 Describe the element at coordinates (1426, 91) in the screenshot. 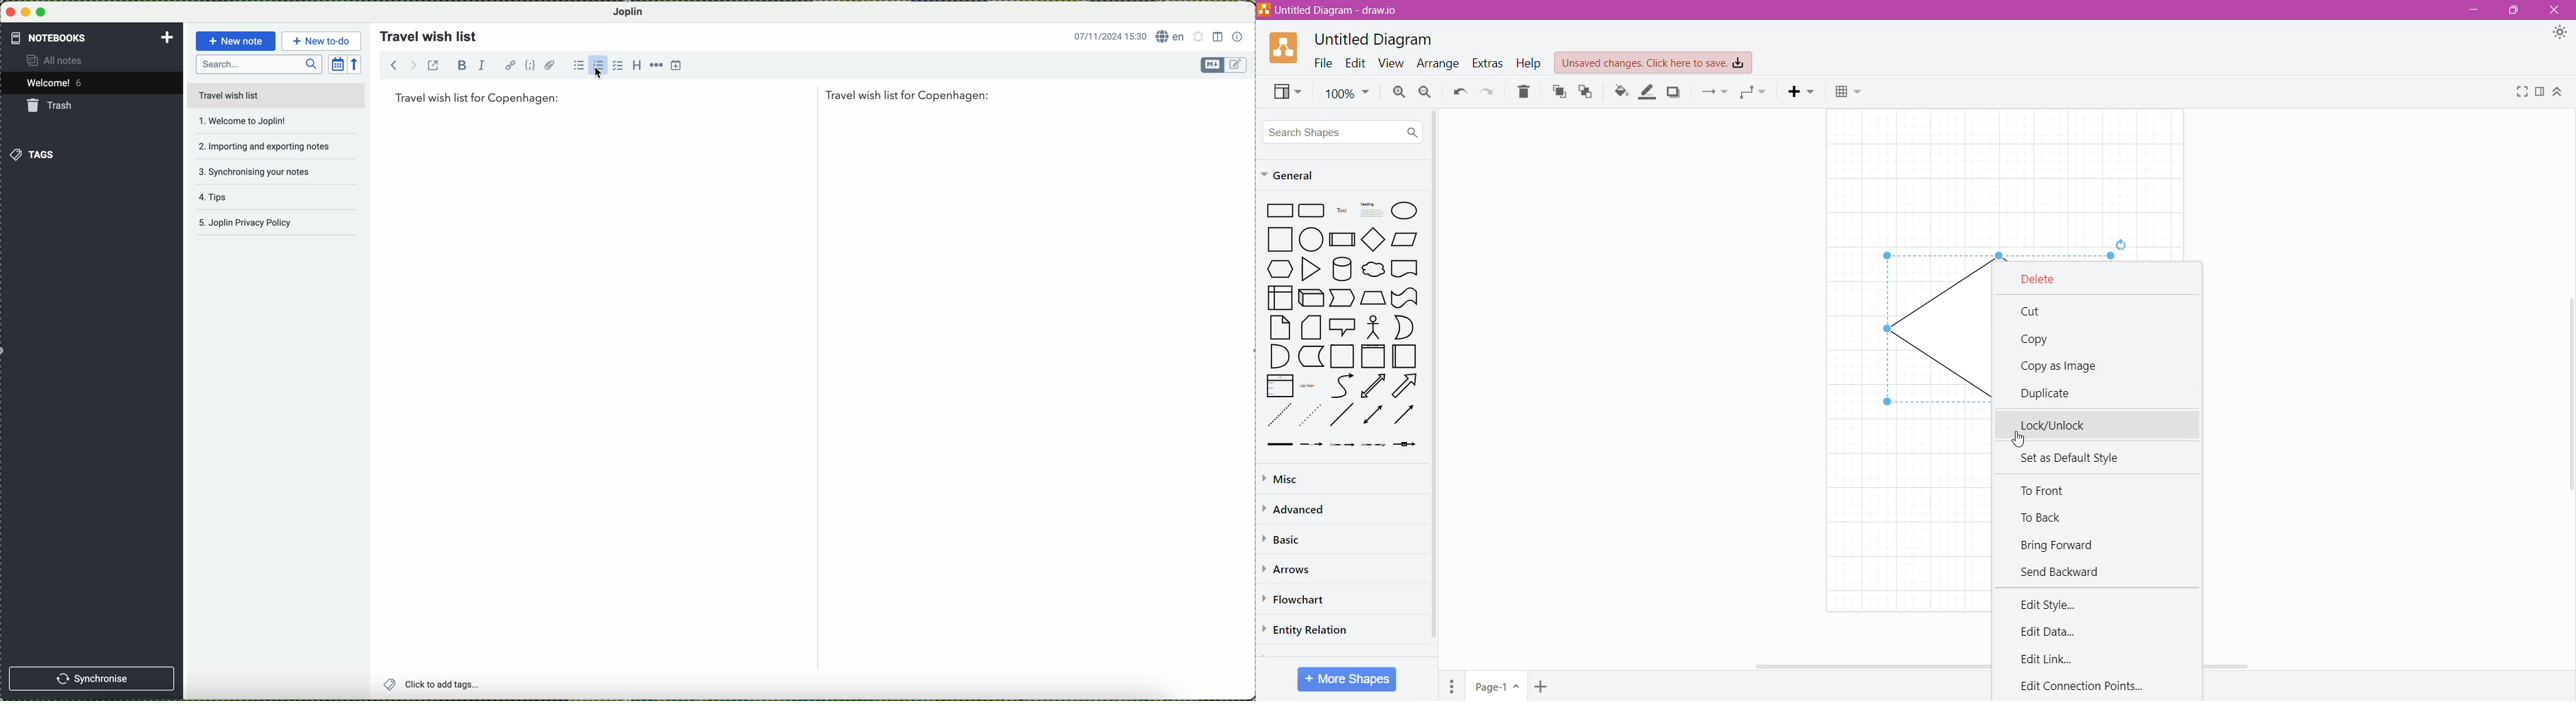

I see `Zoom Out` at that location.